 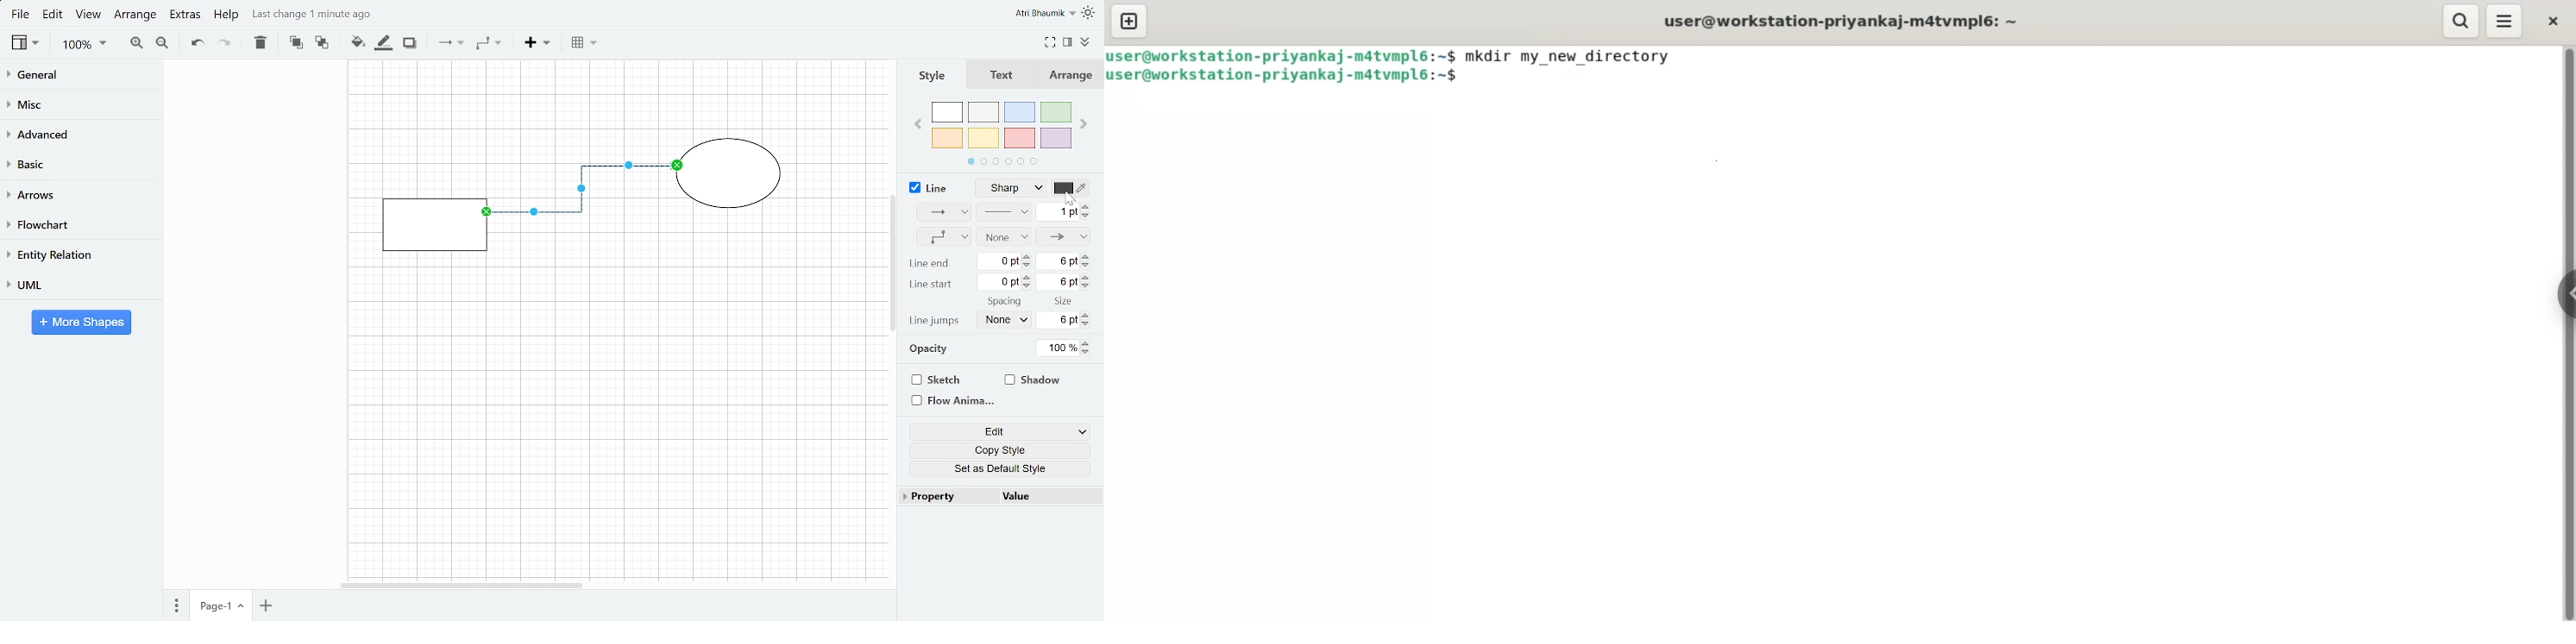 I want to click on Connection, so click(x=939, y=212).